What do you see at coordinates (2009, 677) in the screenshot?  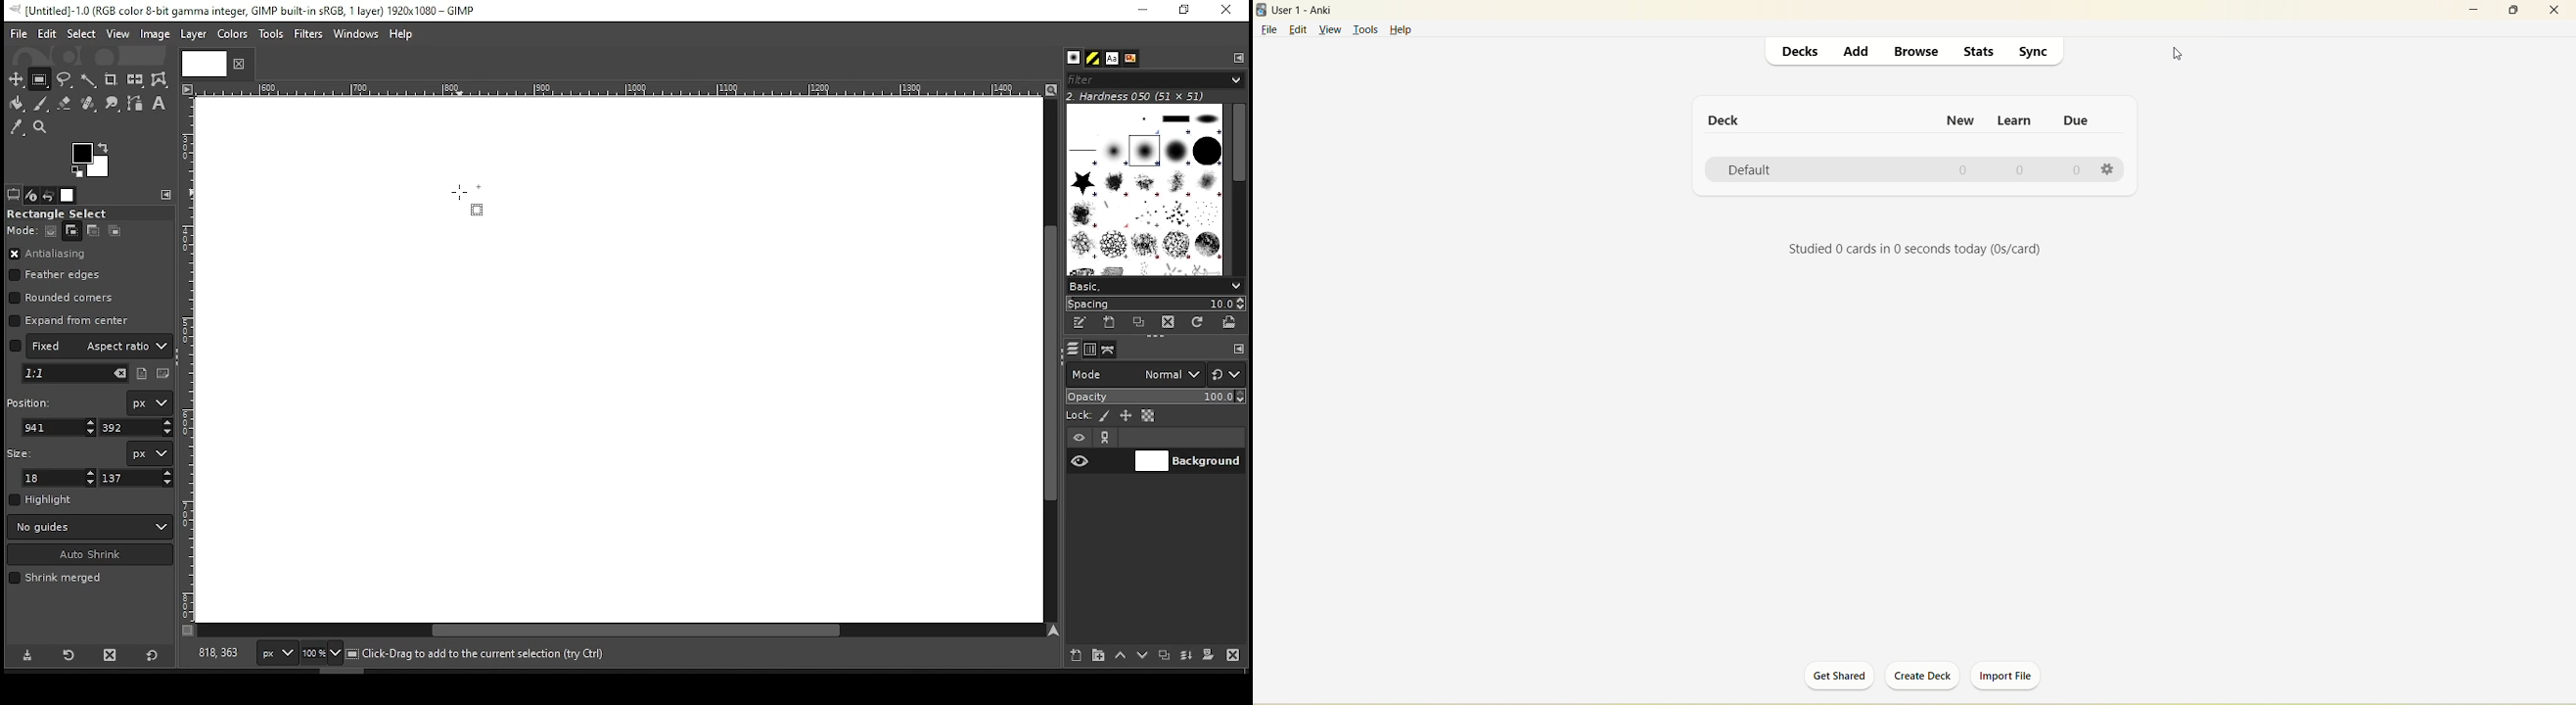 I see `import file` at bounding box center [2009, 677].